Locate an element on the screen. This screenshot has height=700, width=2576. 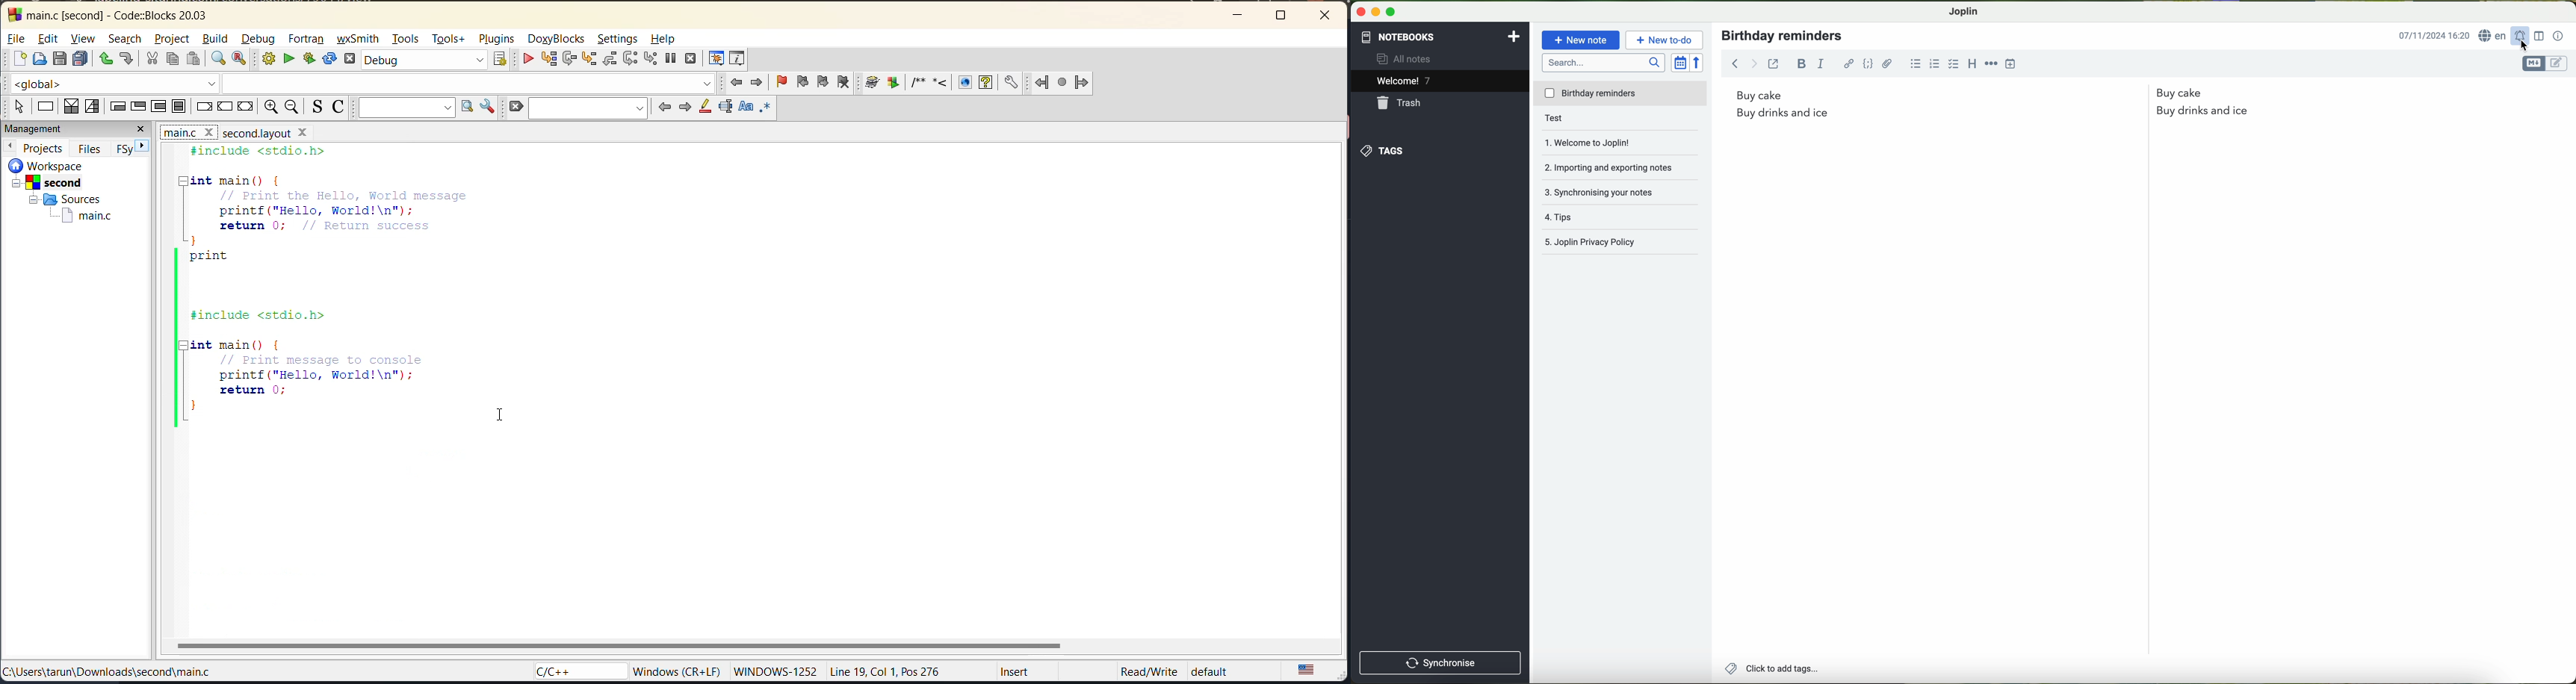
new to-do button is located at coordinates (1665, 41).